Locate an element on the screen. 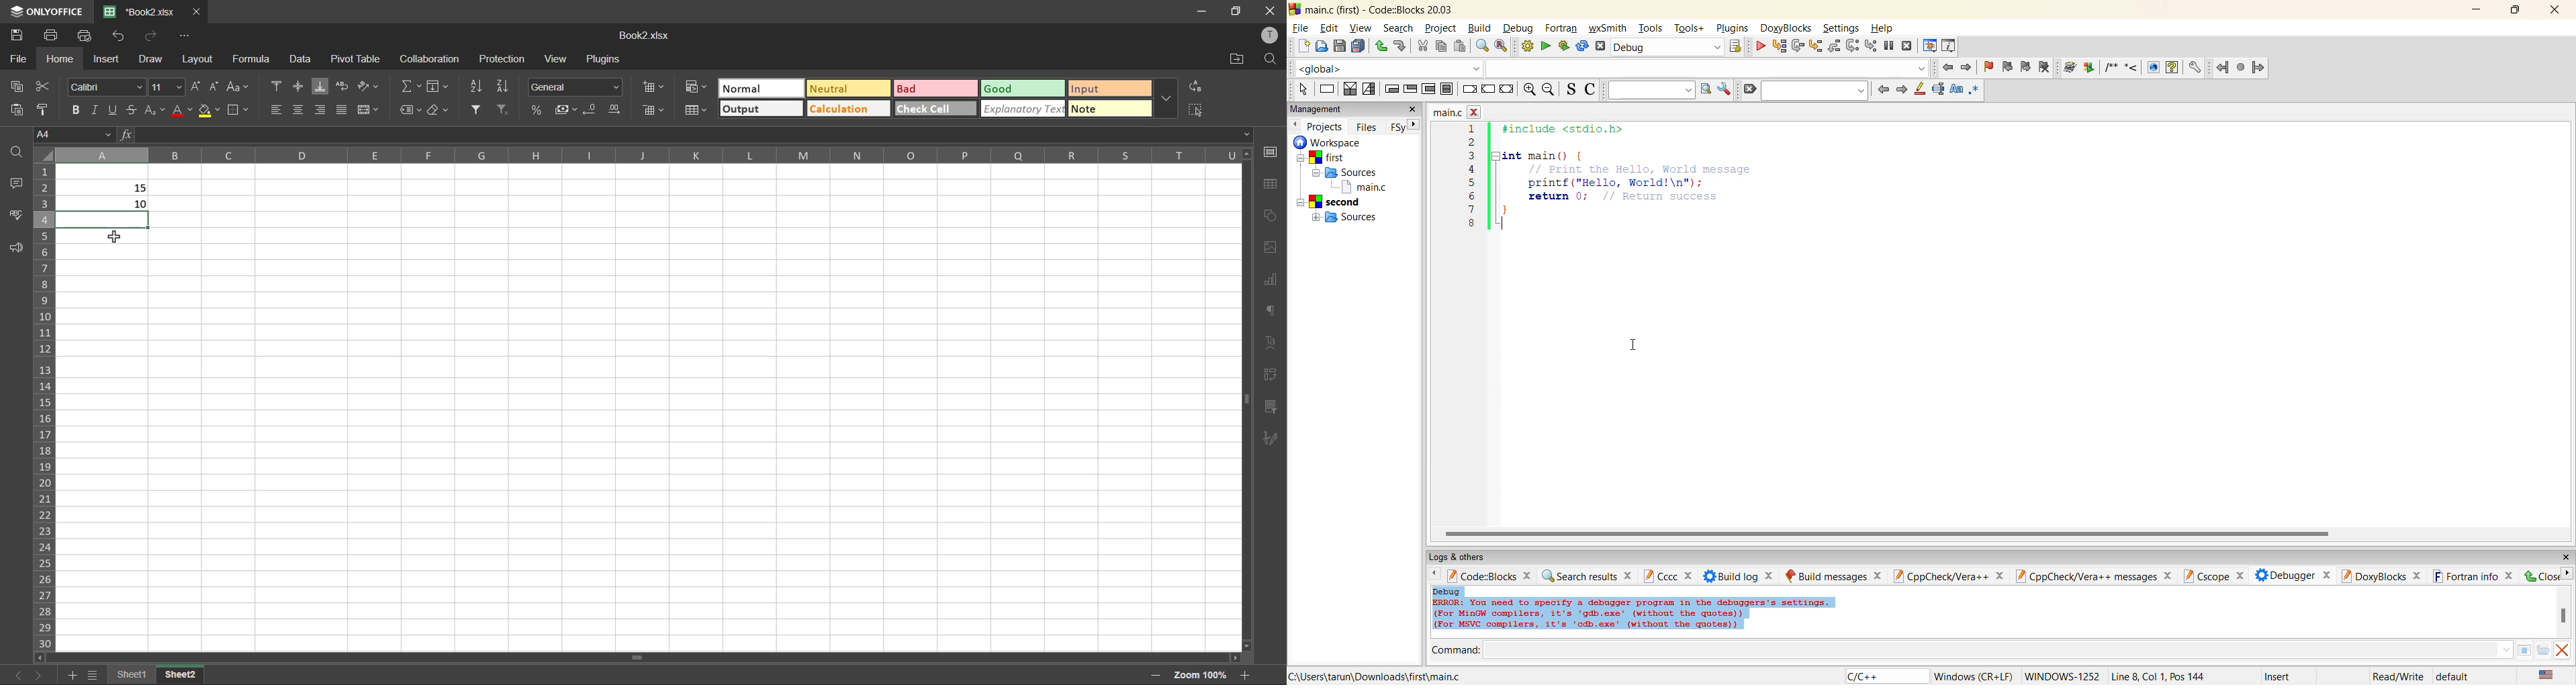 Image resolution: width=2576 pixels, height=700 pixels. plugins is located at coordinates (605, 59).